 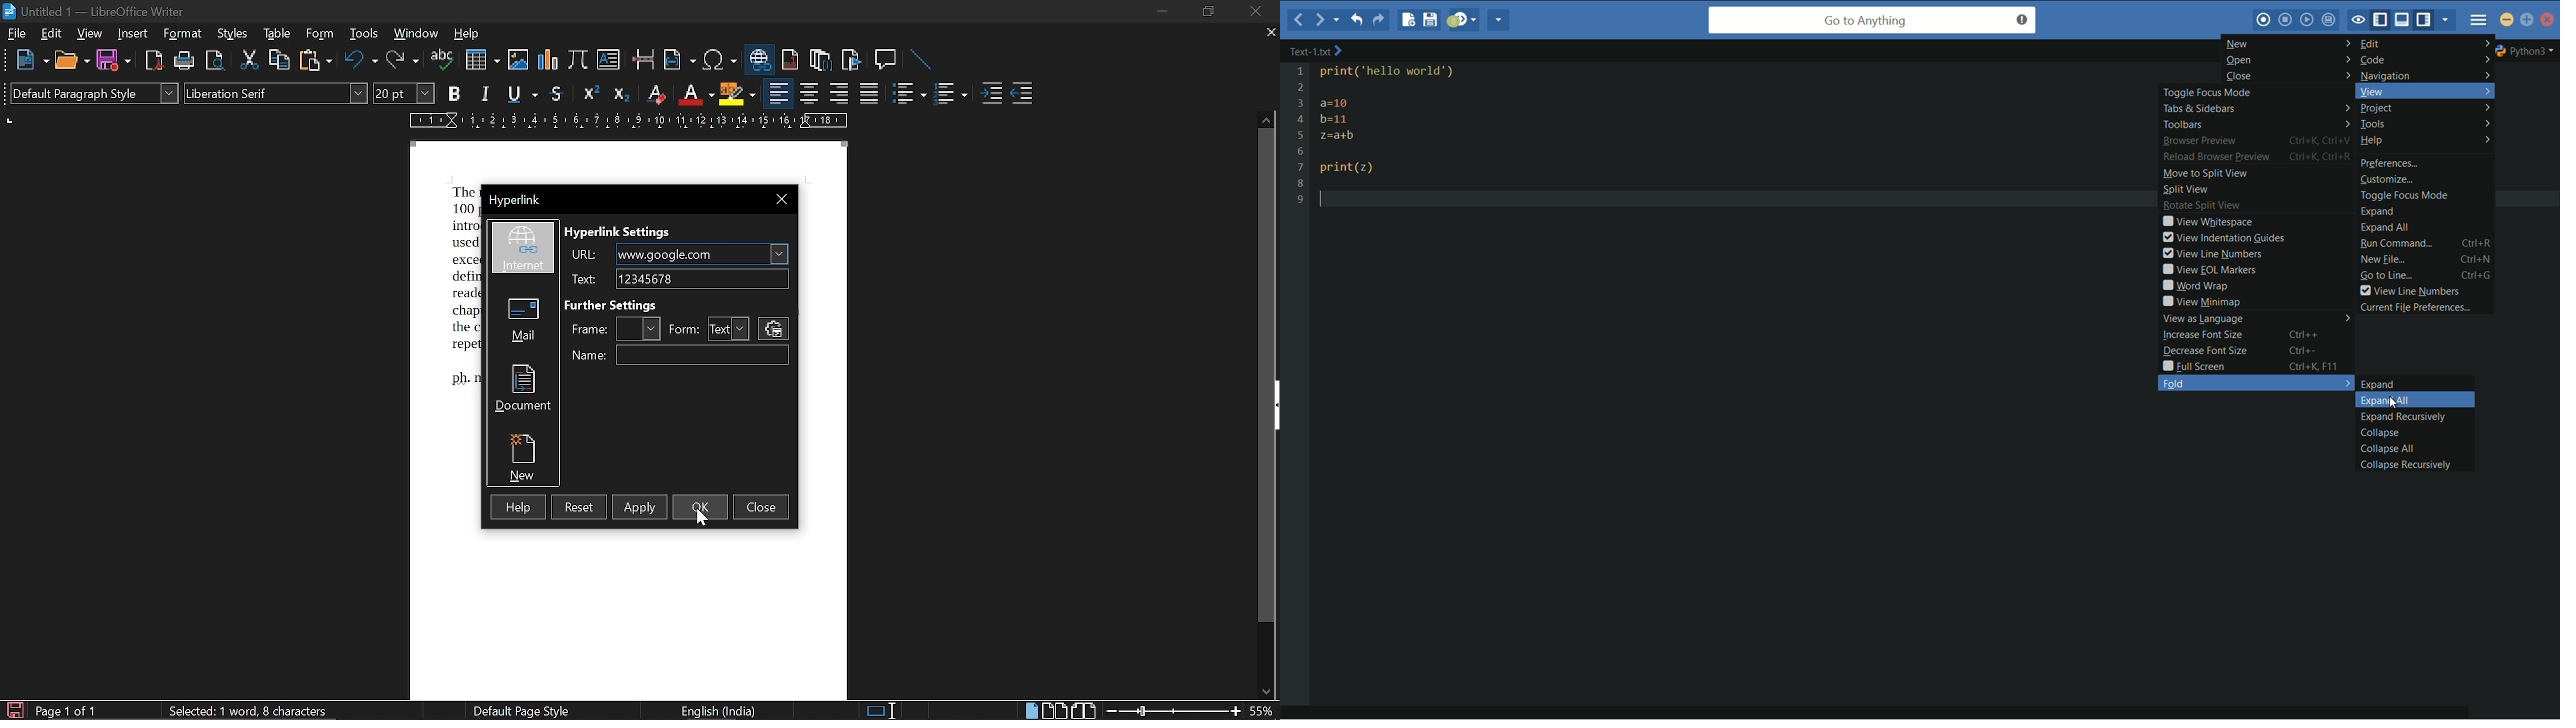 What do you see at coordinates (151, 61) in the screenshot?
I see `export as pdf` at bounding box center [151, 61].